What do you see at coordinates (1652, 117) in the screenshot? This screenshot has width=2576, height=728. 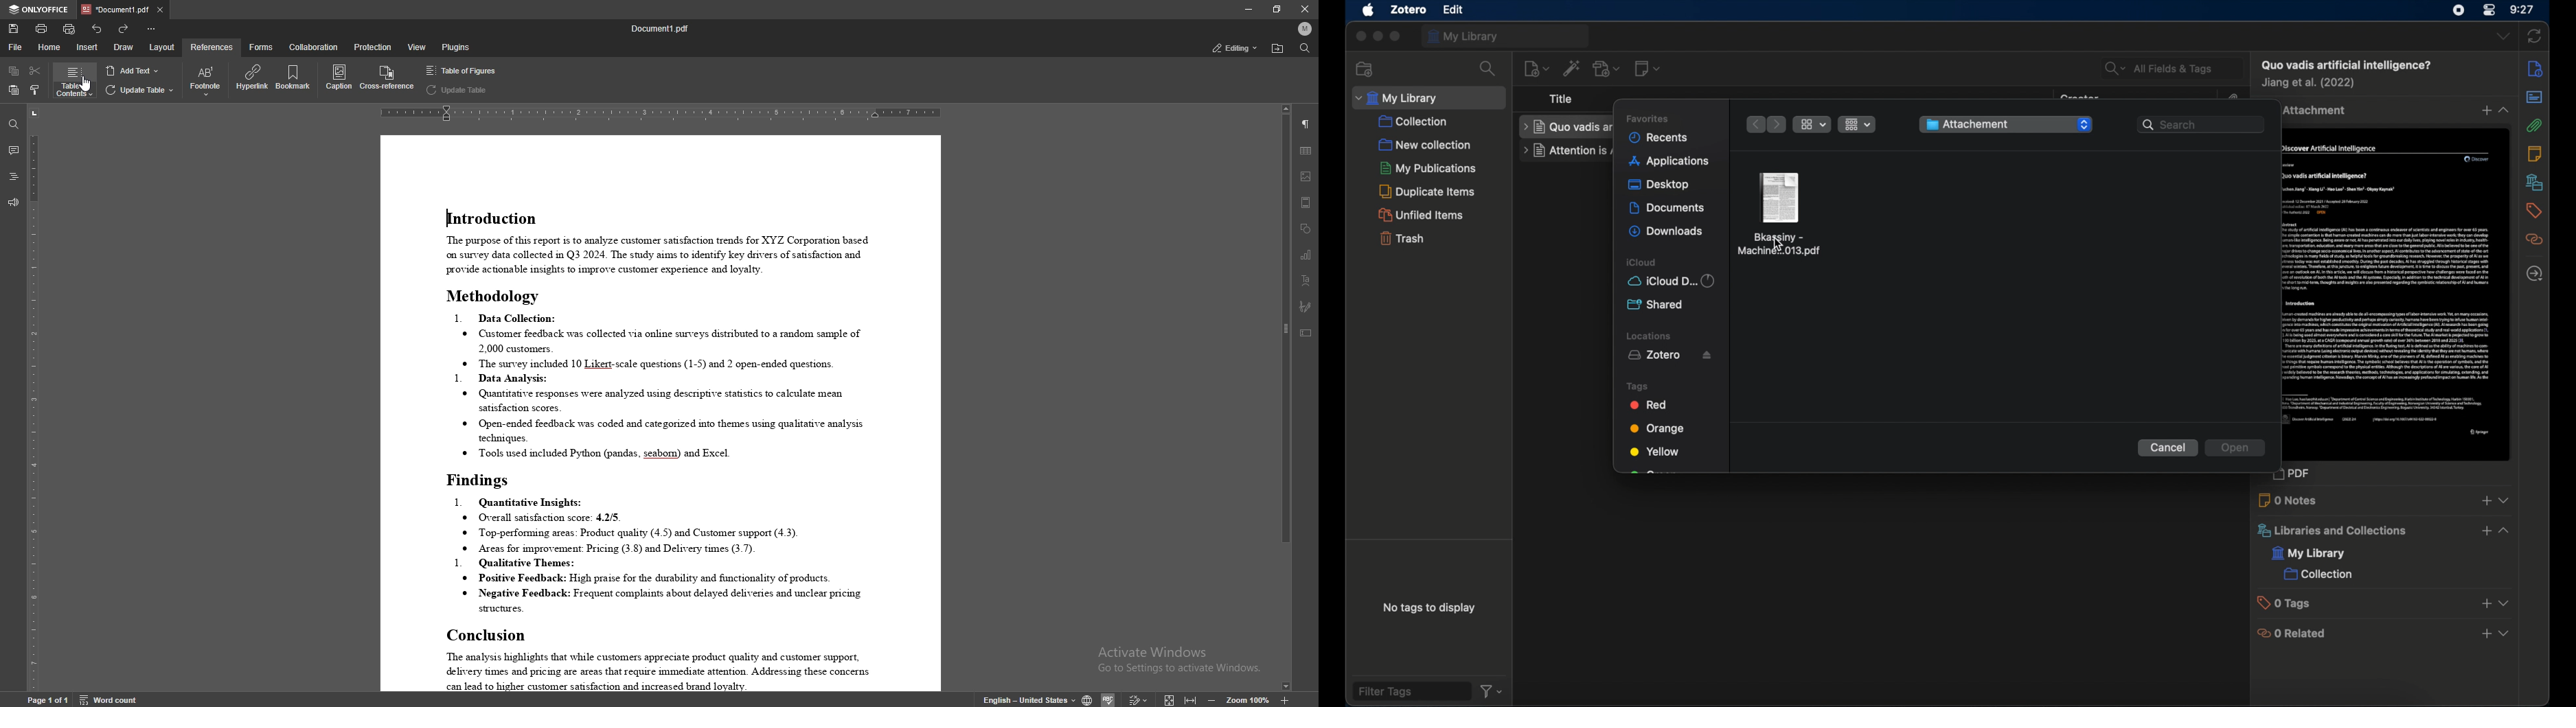 I see `favorites` at bounding box center [1652, 117].